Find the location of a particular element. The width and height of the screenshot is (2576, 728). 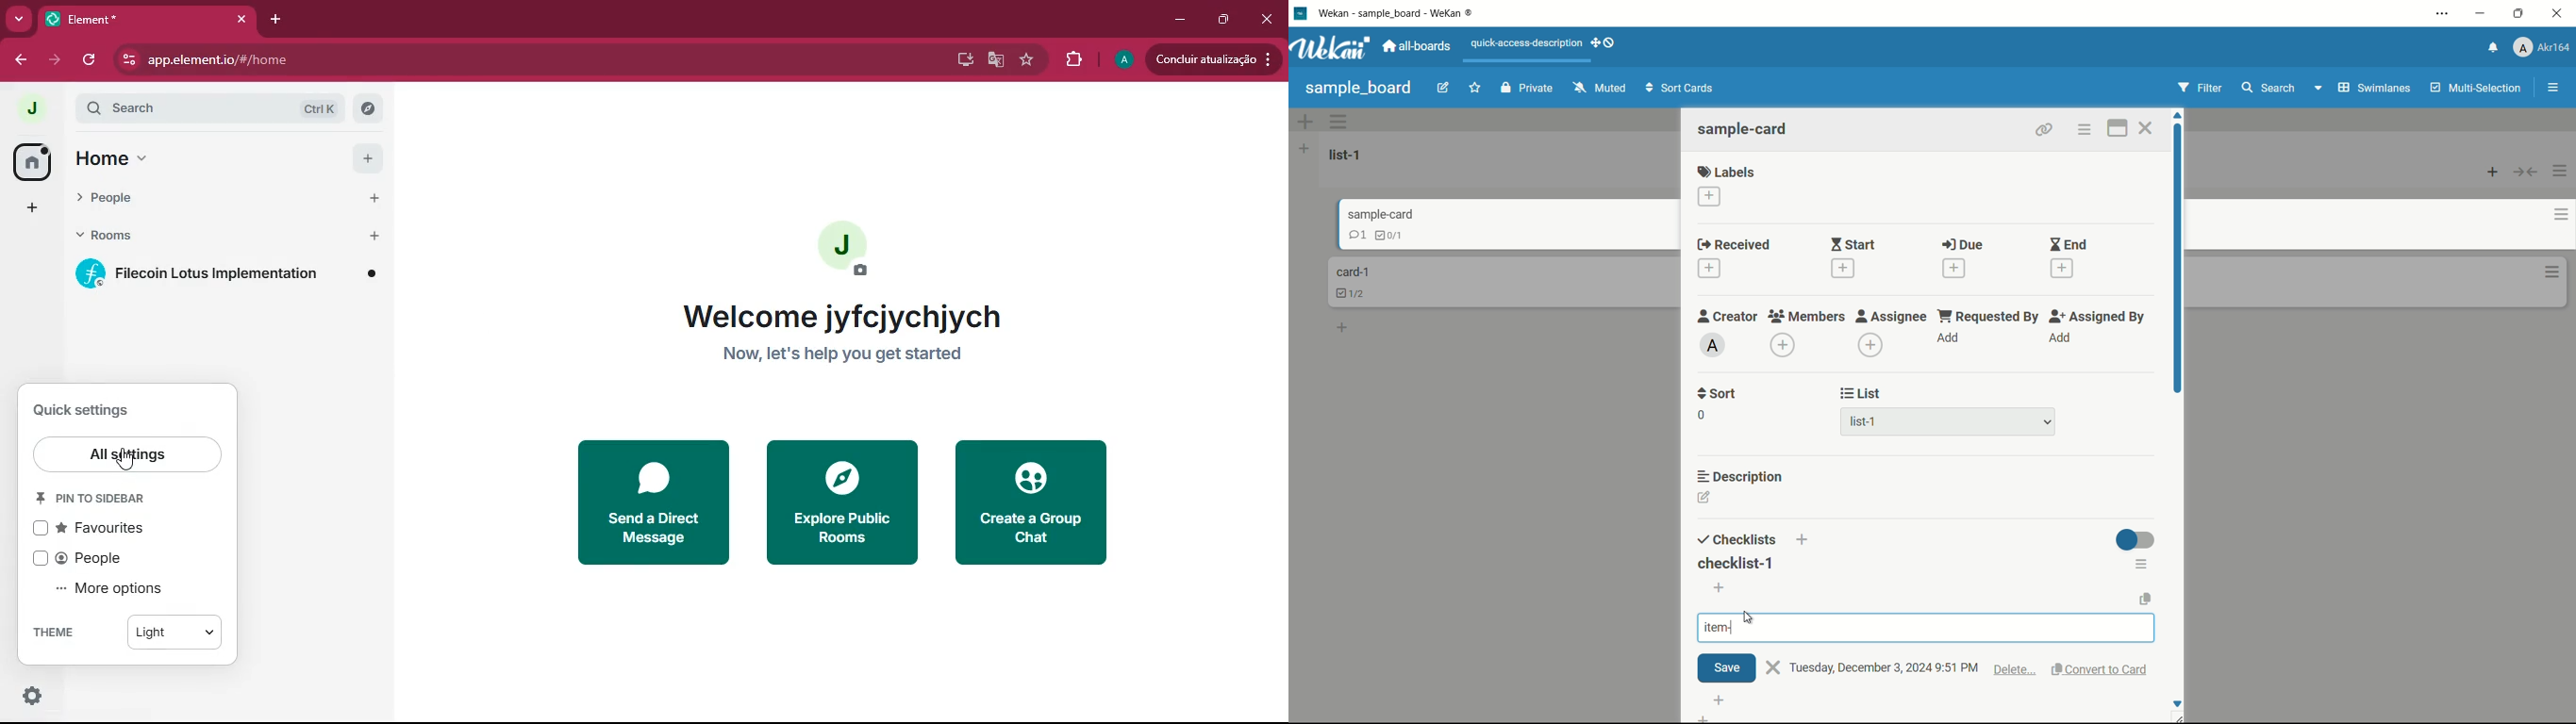

add date is located at coordinates (1843, 267).